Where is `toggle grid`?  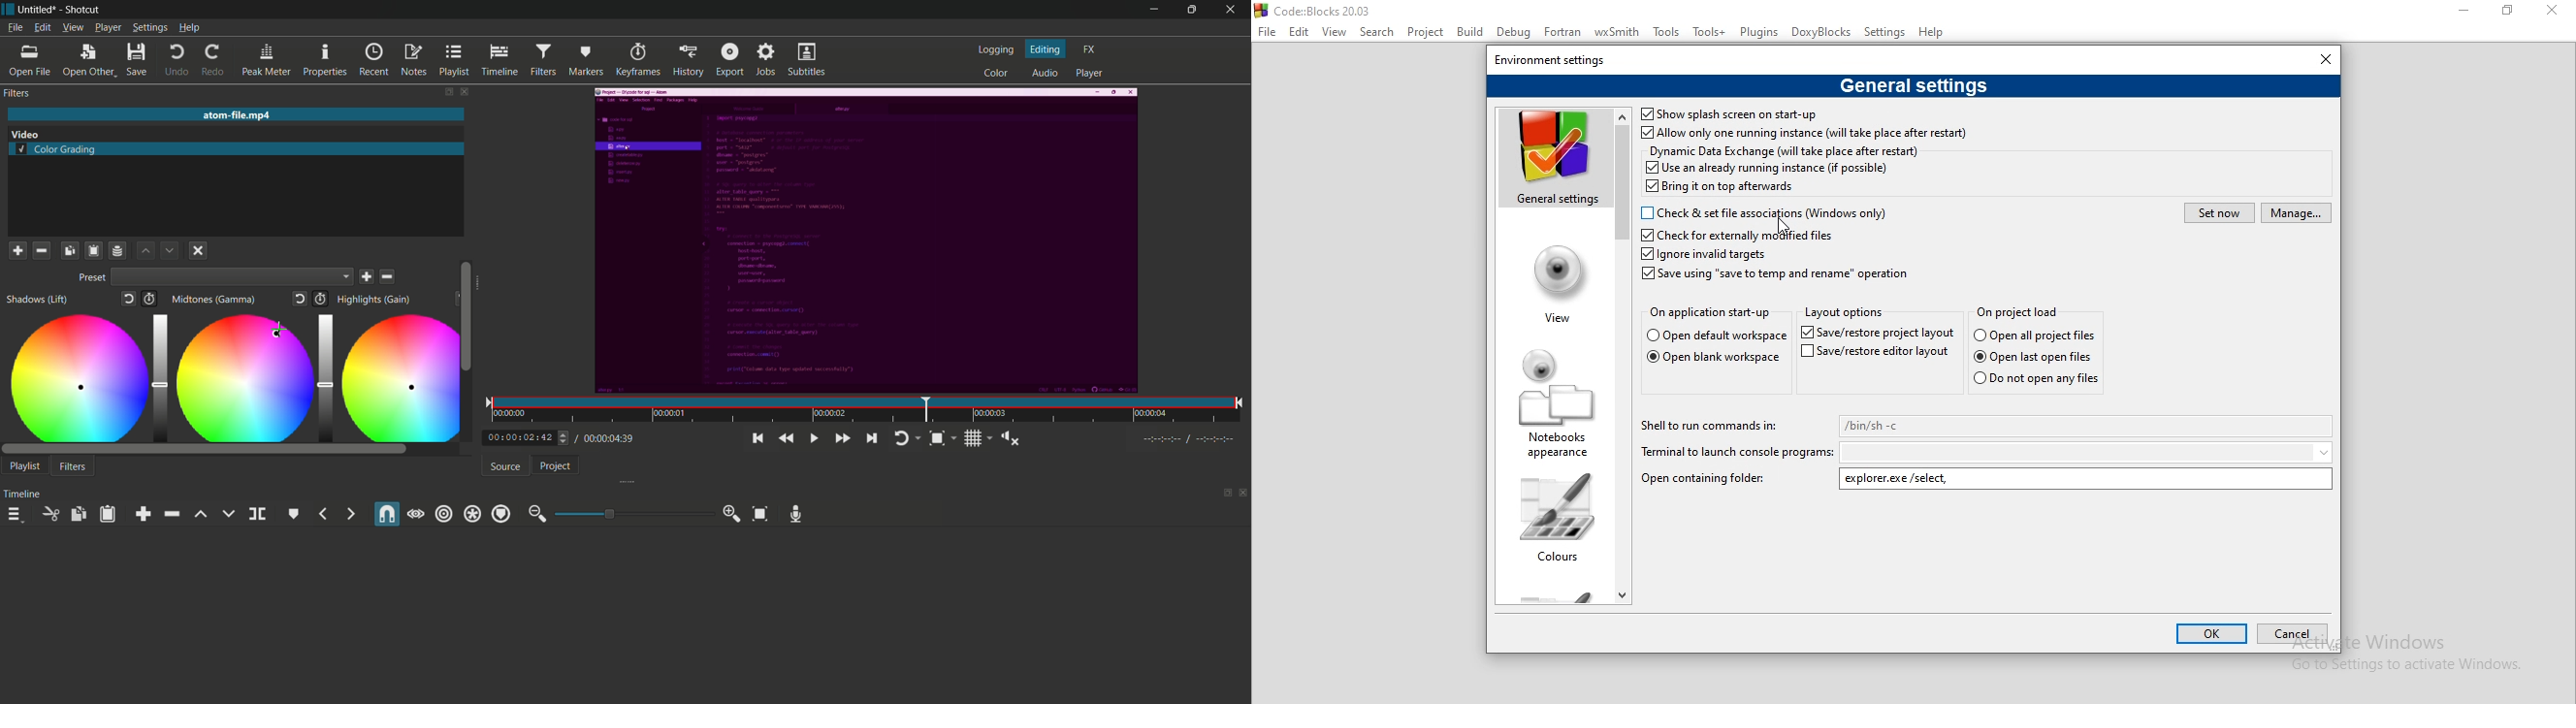 toggle grid is located at coordinates (979, 437).